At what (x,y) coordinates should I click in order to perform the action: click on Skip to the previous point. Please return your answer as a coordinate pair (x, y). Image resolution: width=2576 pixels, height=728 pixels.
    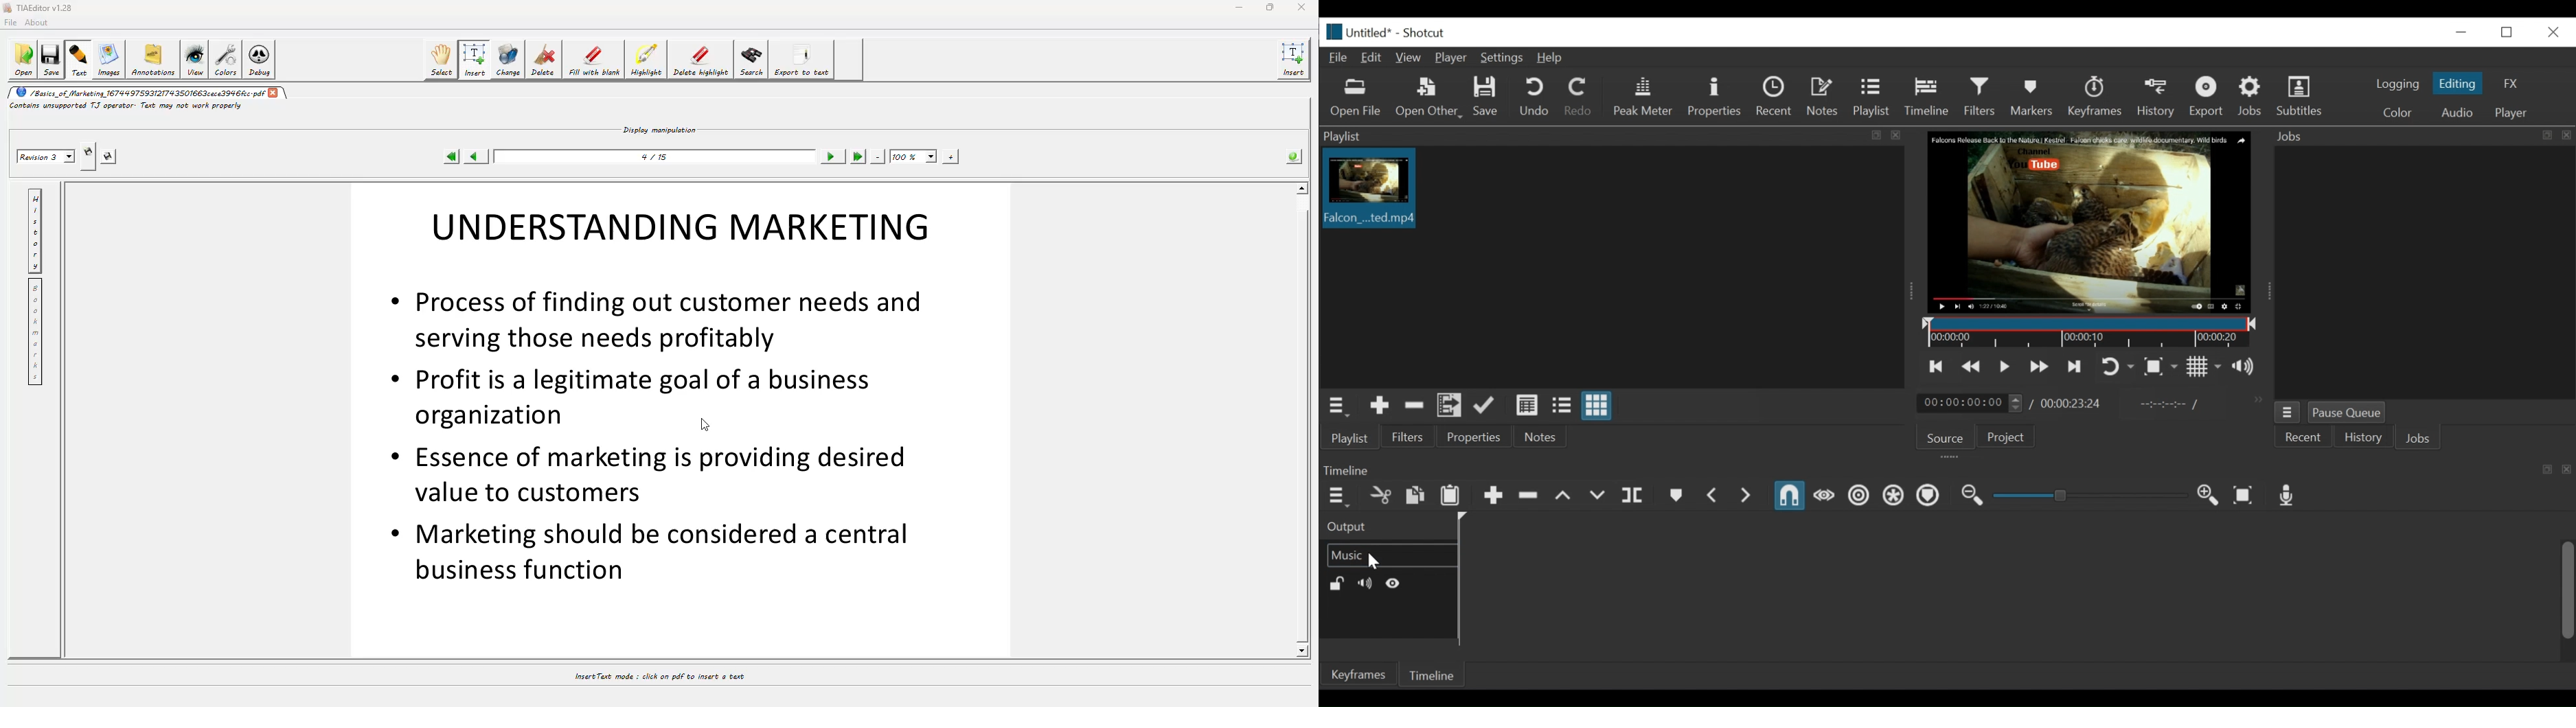
    Looking at the image, I should click on (1937, 367).